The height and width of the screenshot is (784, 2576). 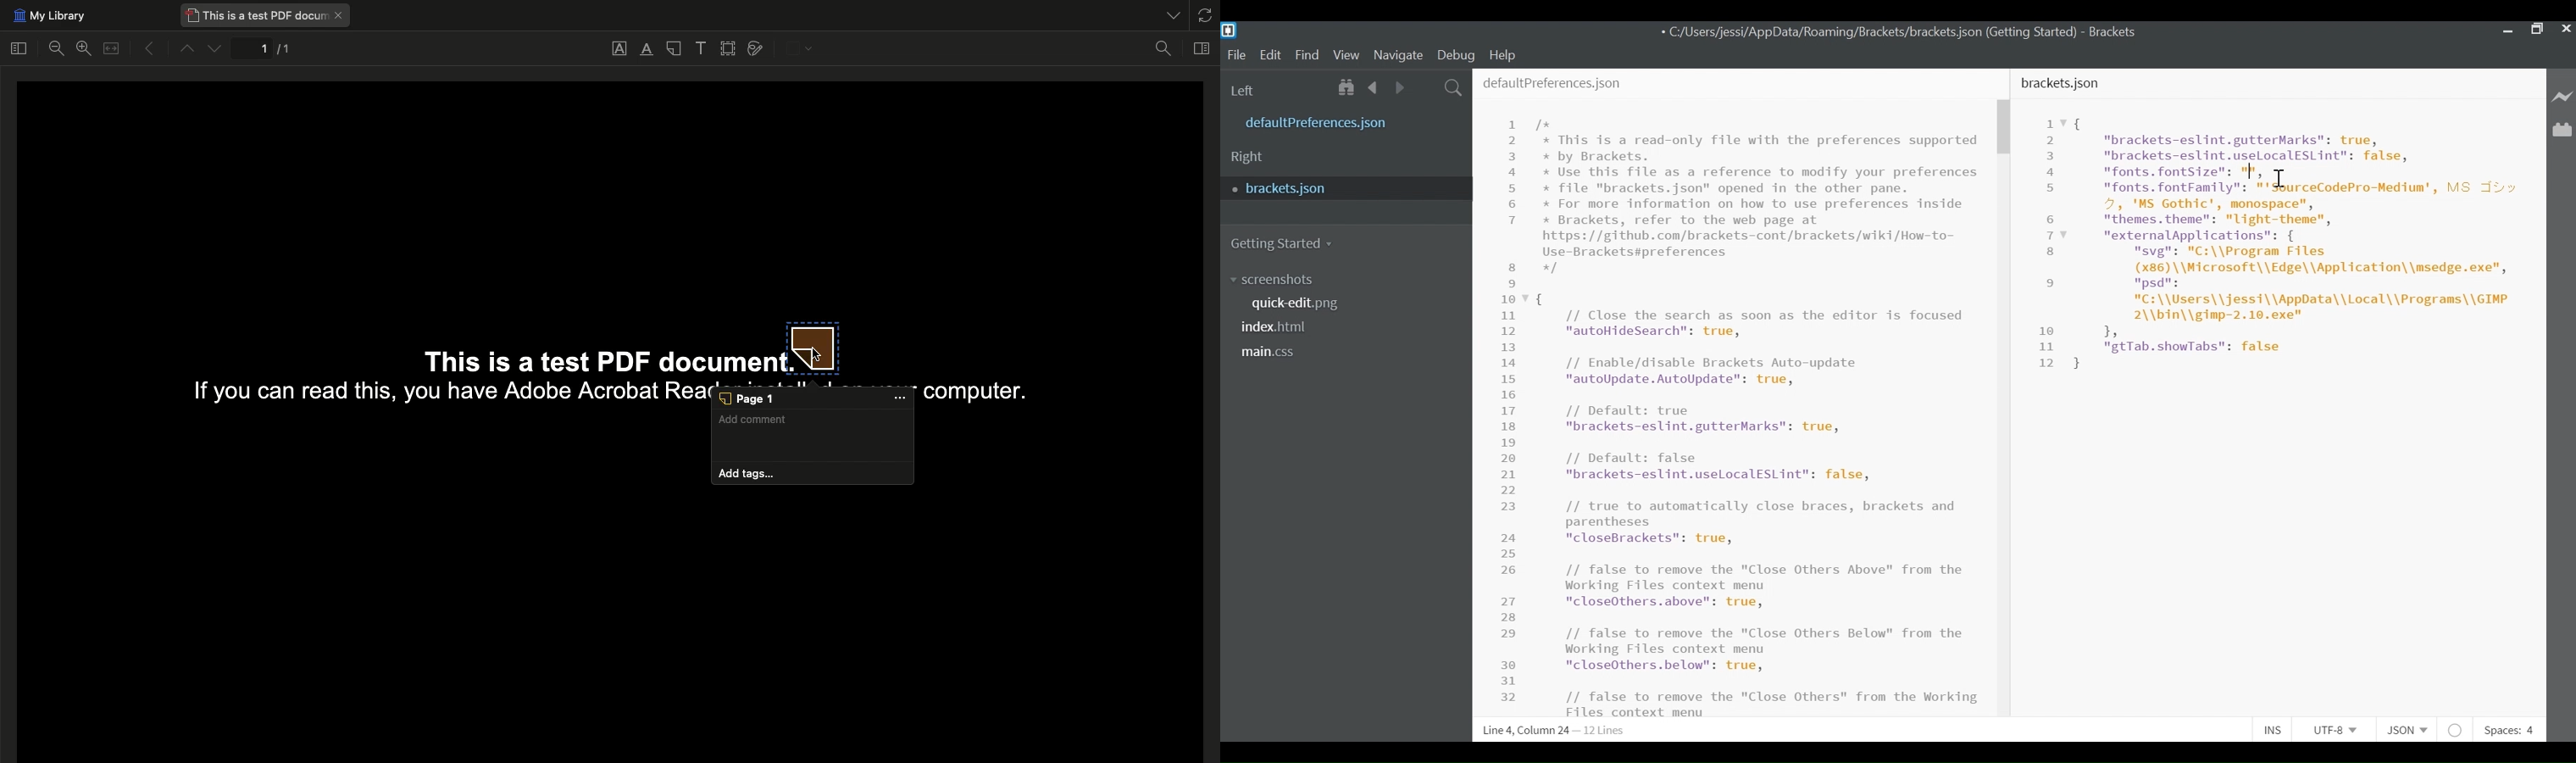 What do you see at coordinates (1203, 47) in the screenshot?
I see `Toggle context pane` at bounding box center [1203, 47].